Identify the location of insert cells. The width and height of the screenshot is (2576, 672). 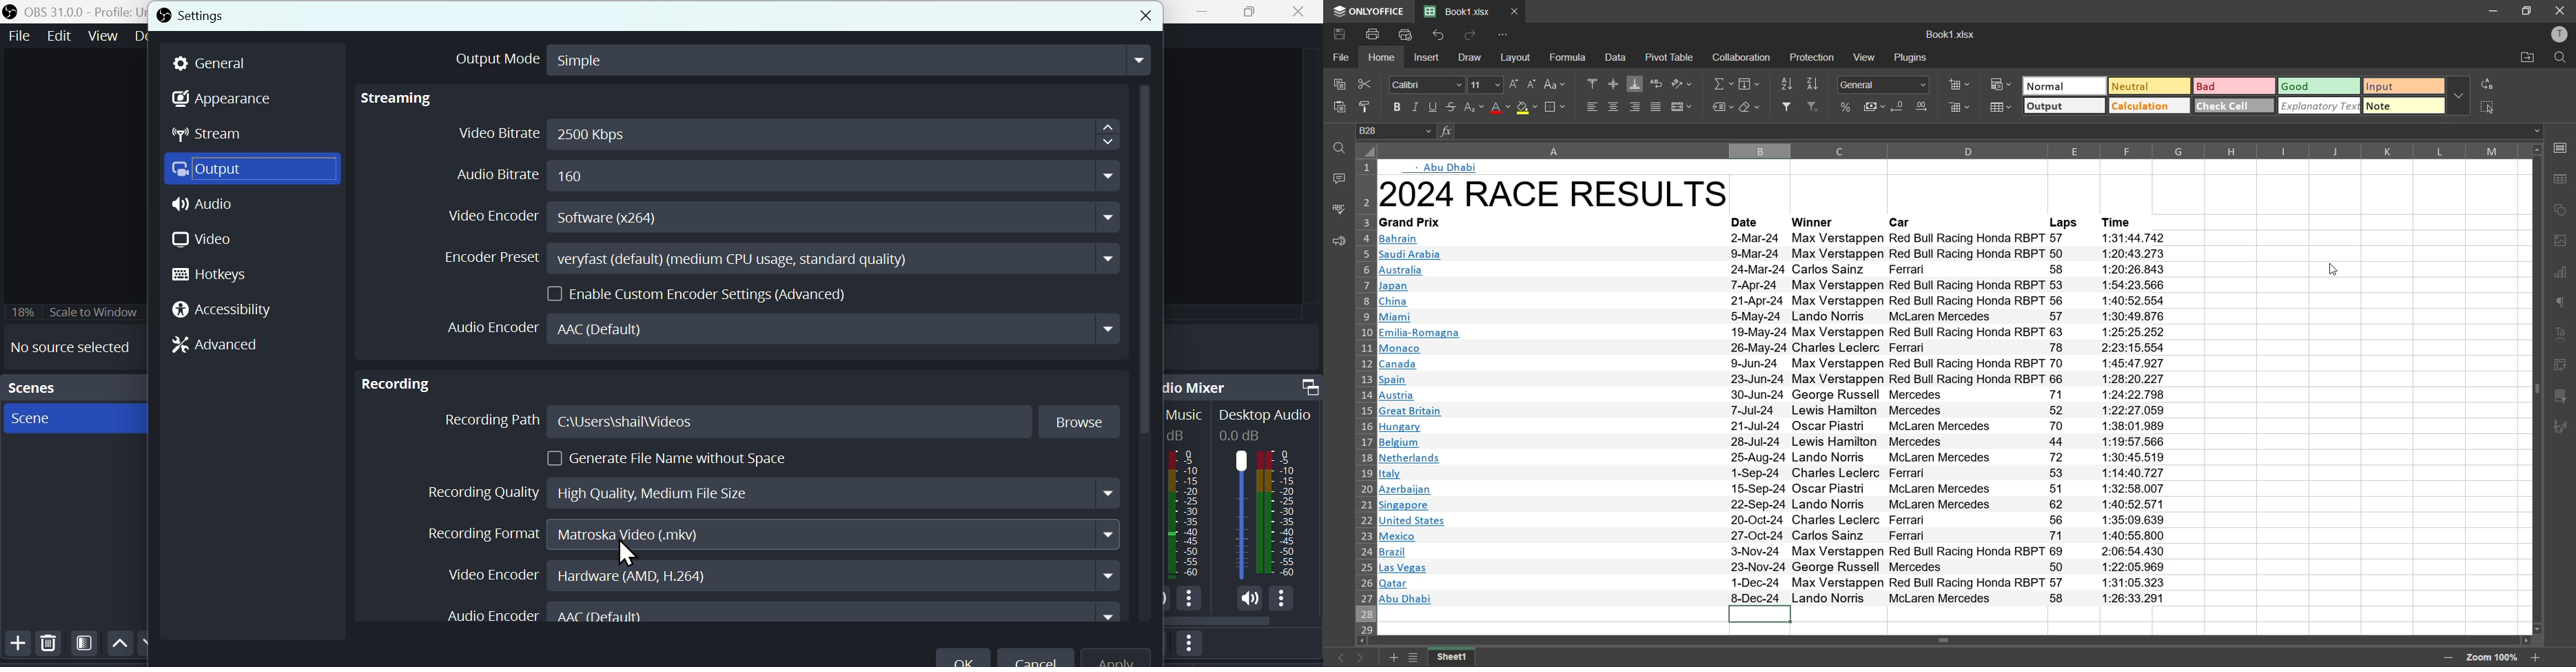
(1958, 84).